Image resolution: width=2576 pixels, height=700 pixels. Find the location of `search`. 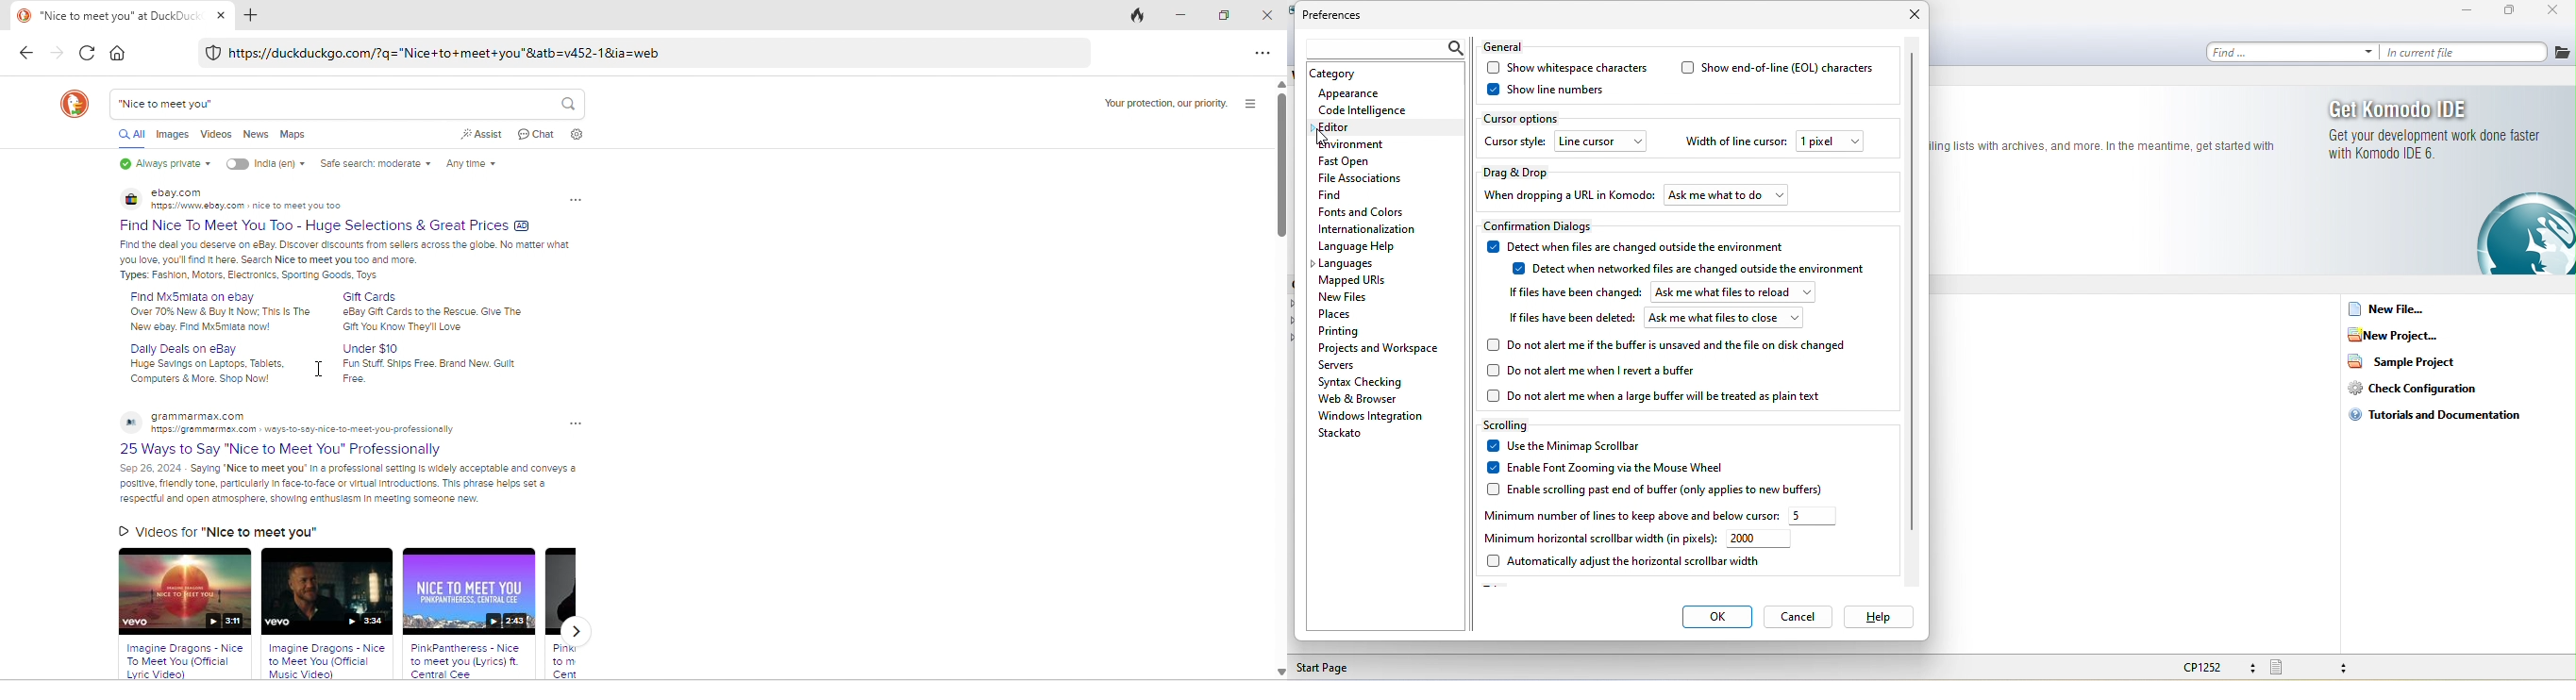

search is located at coordinates (567, 103).